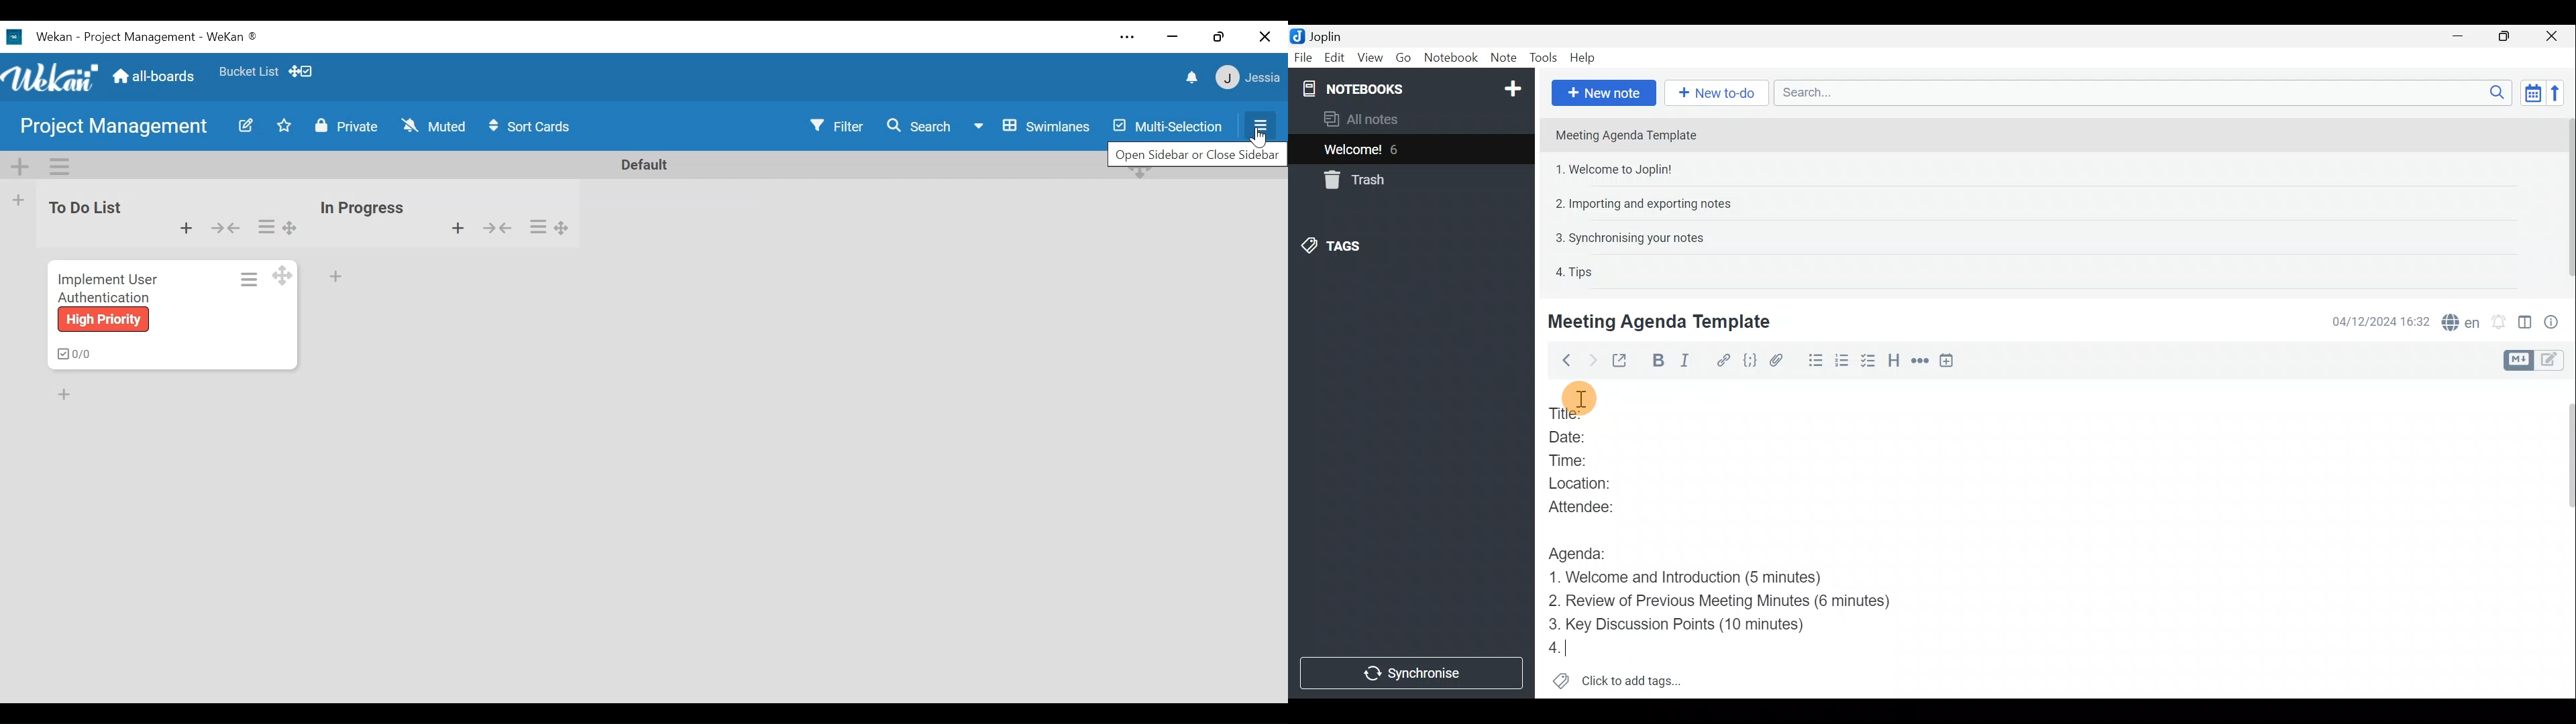  Describe the element at coordinates (1714, 93) in the screenshot. I see `New to-do` at that location.